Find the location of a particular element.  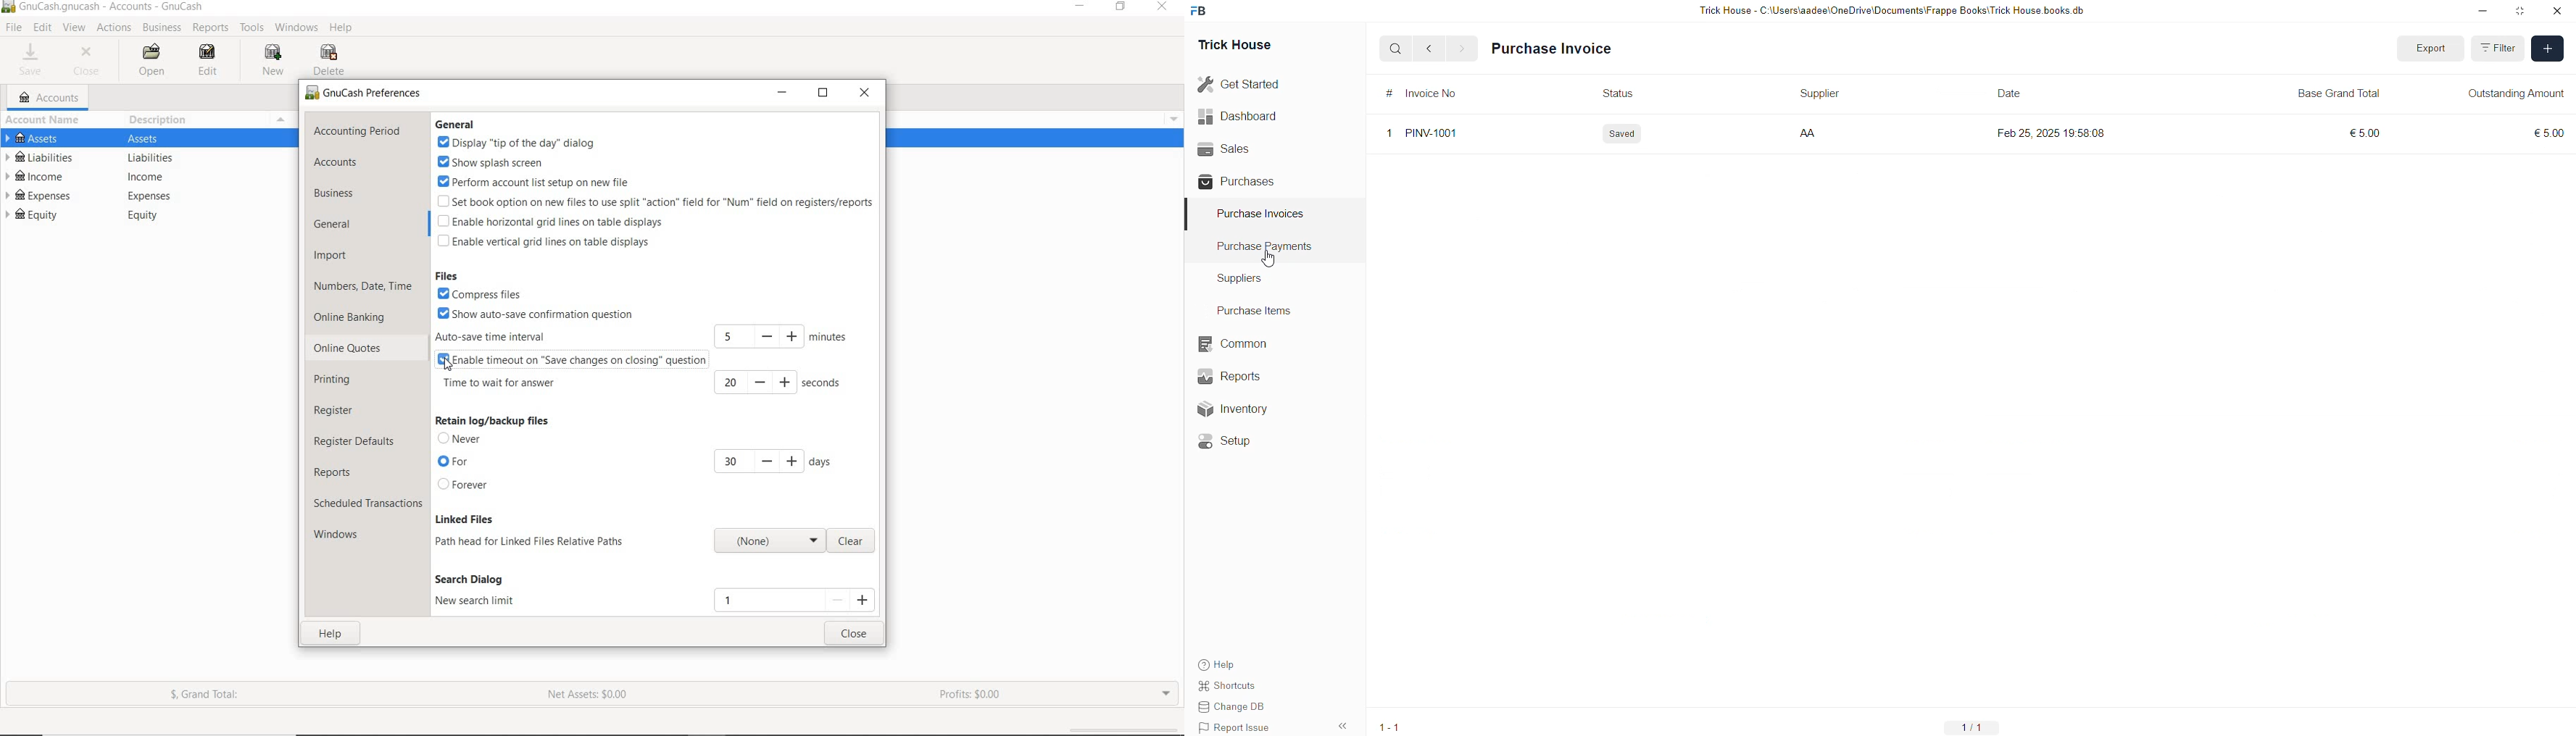

NUMBER OF MINUTE UNTIL SAVING DATA is located at coordinates (779, 334).